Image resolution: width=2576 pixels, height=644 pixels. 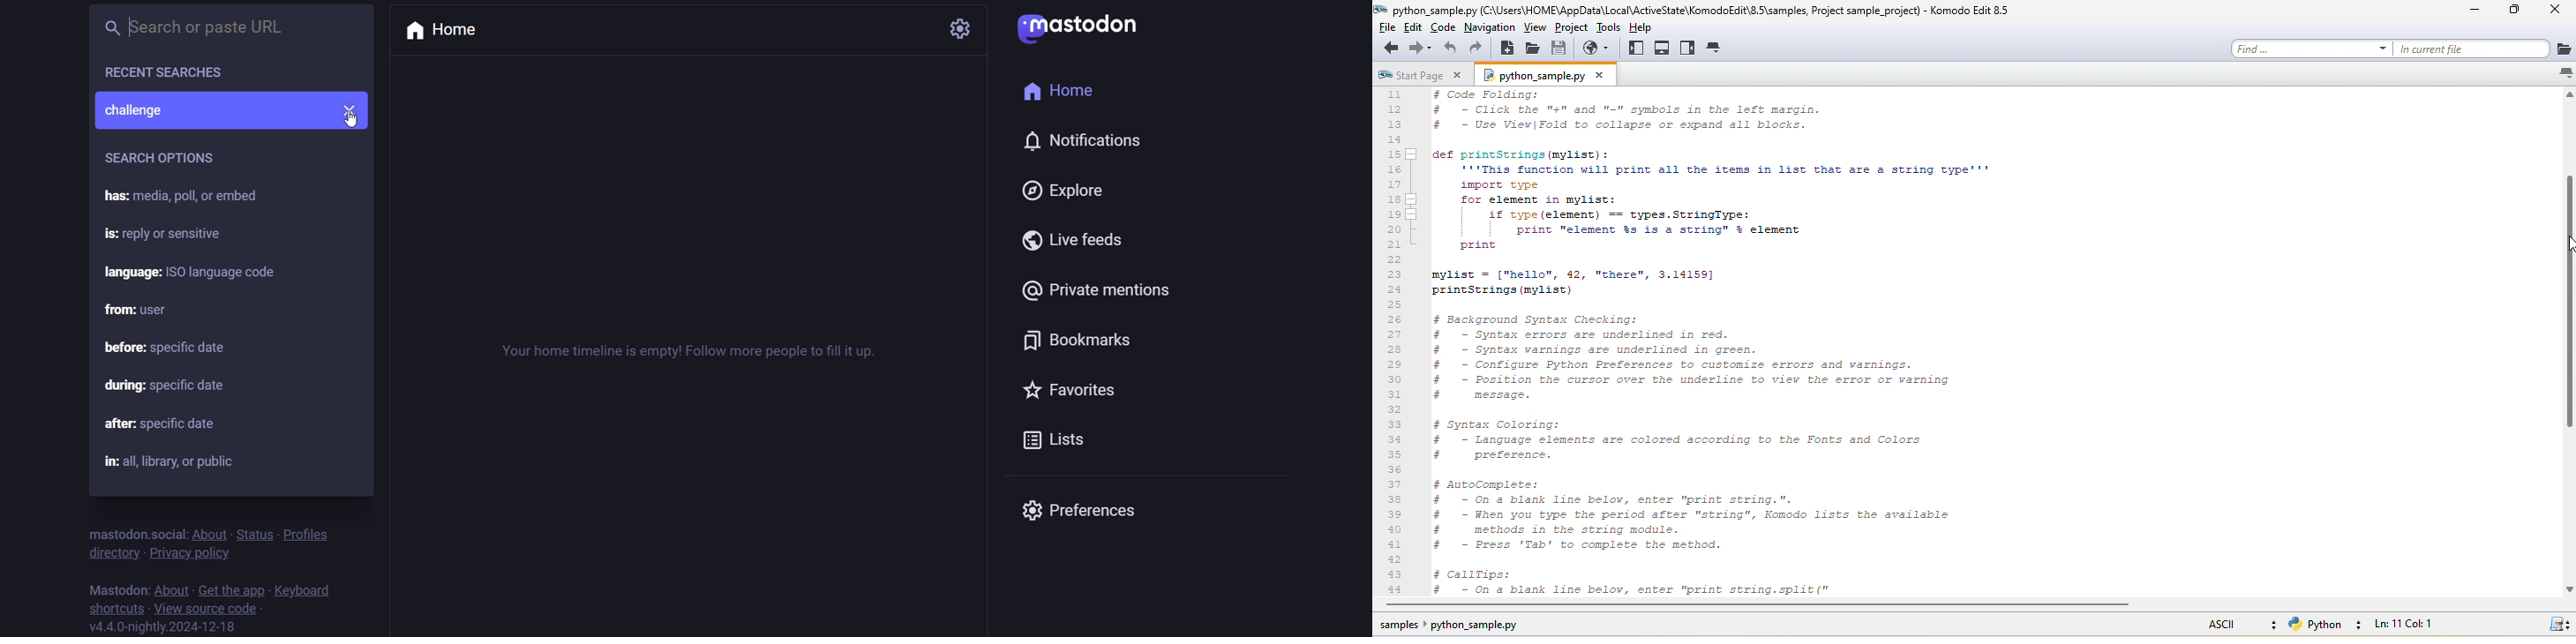 What do you see at coordinates (207, 532) in the screenshot?
I see `about` at bounding box center [207, 532].